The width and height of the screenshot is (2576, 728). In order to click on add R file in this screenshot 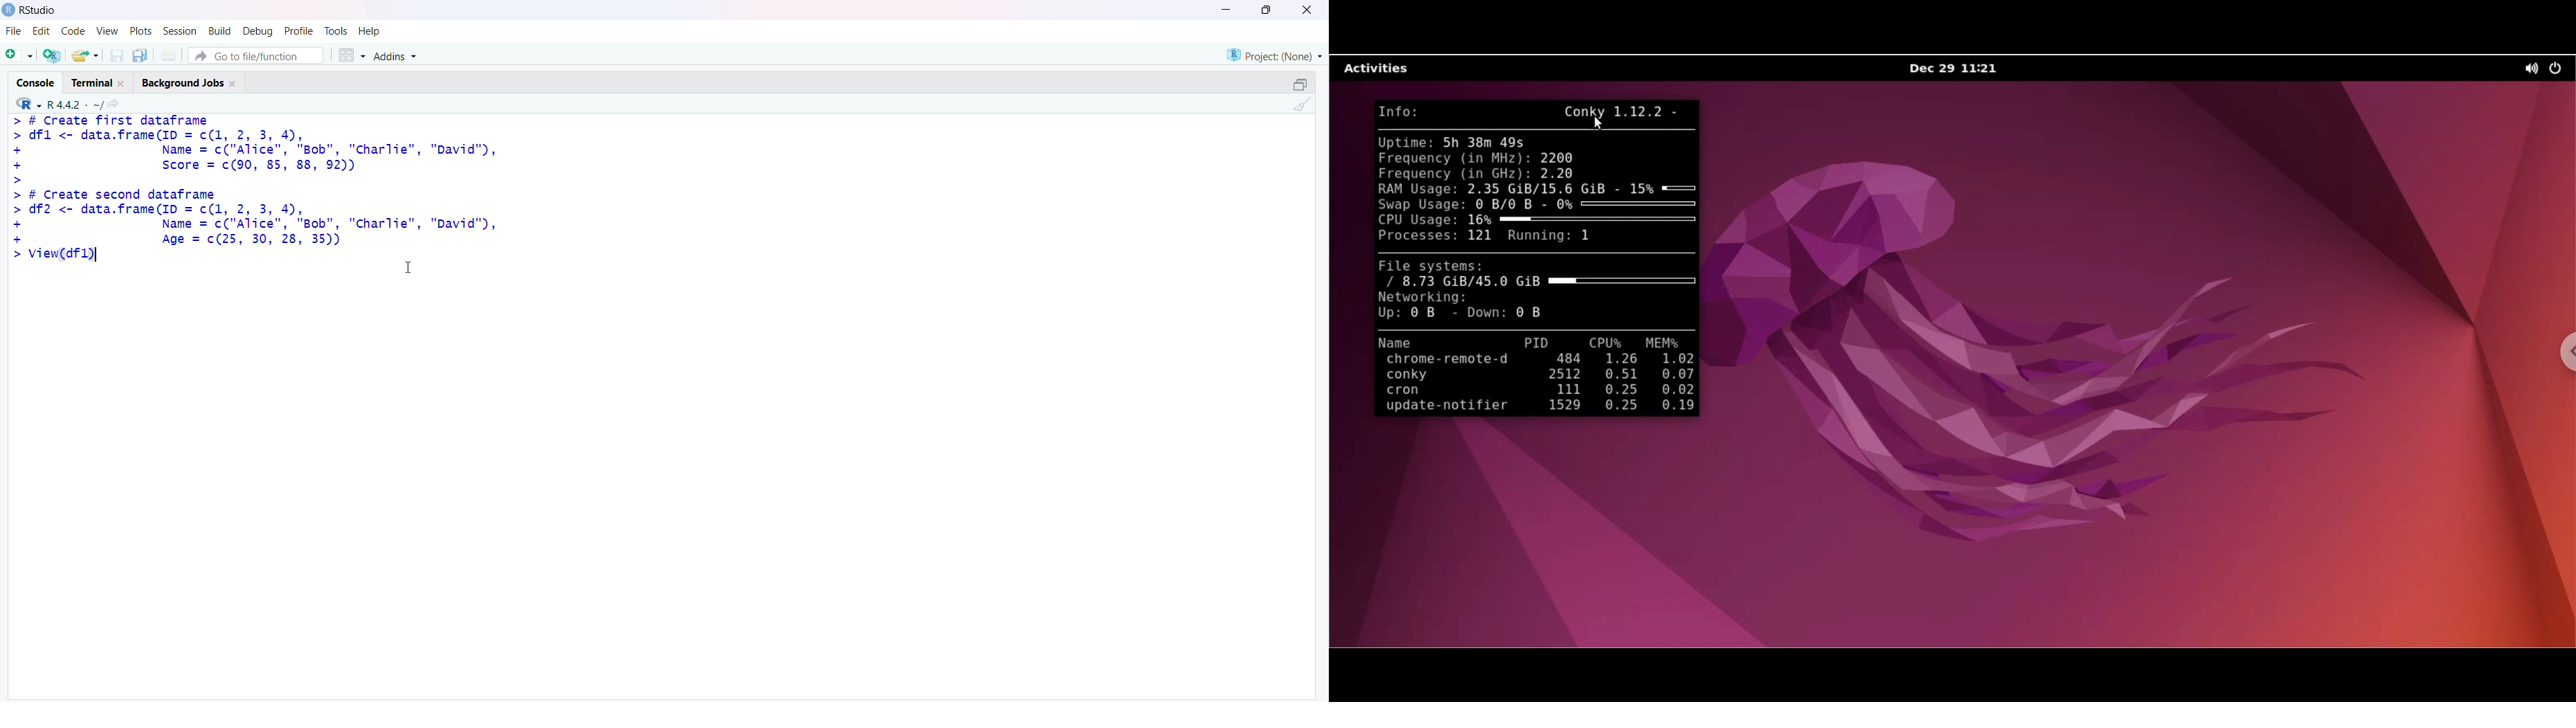, I will do `click(53, 55)`.